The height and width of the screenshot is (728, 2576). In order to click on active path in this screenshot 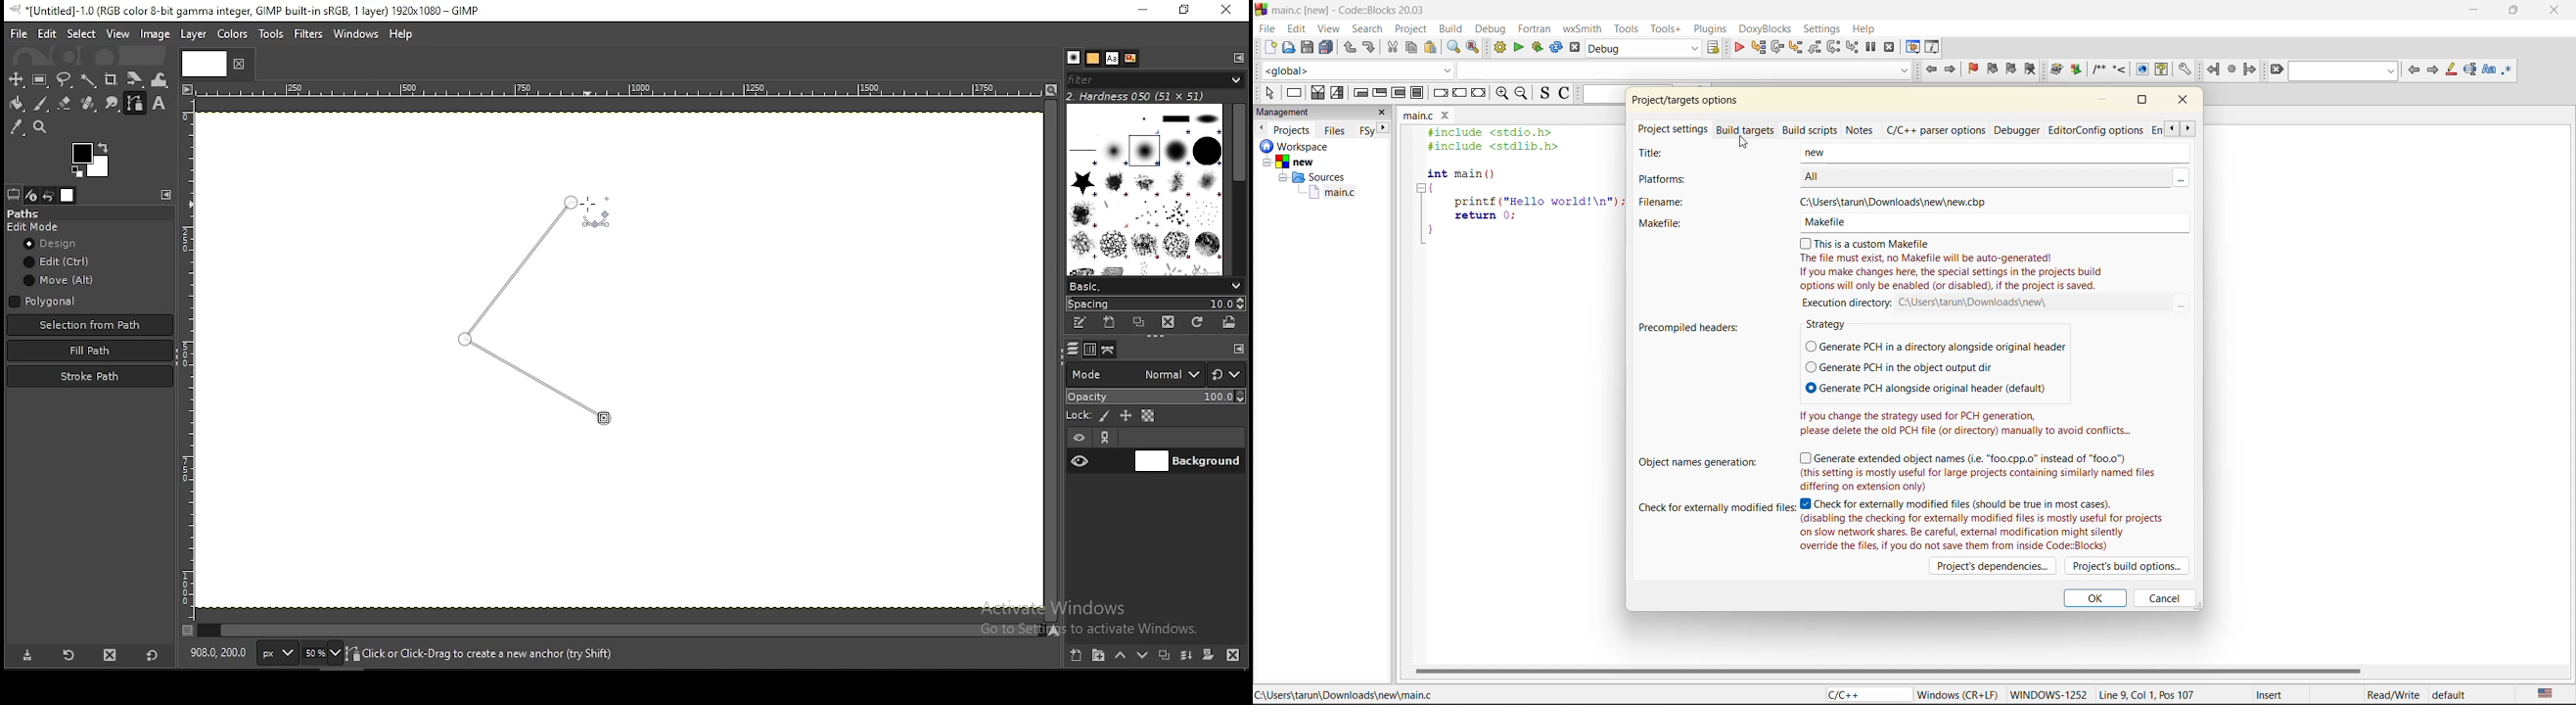, I will do `click(531, 311)`.